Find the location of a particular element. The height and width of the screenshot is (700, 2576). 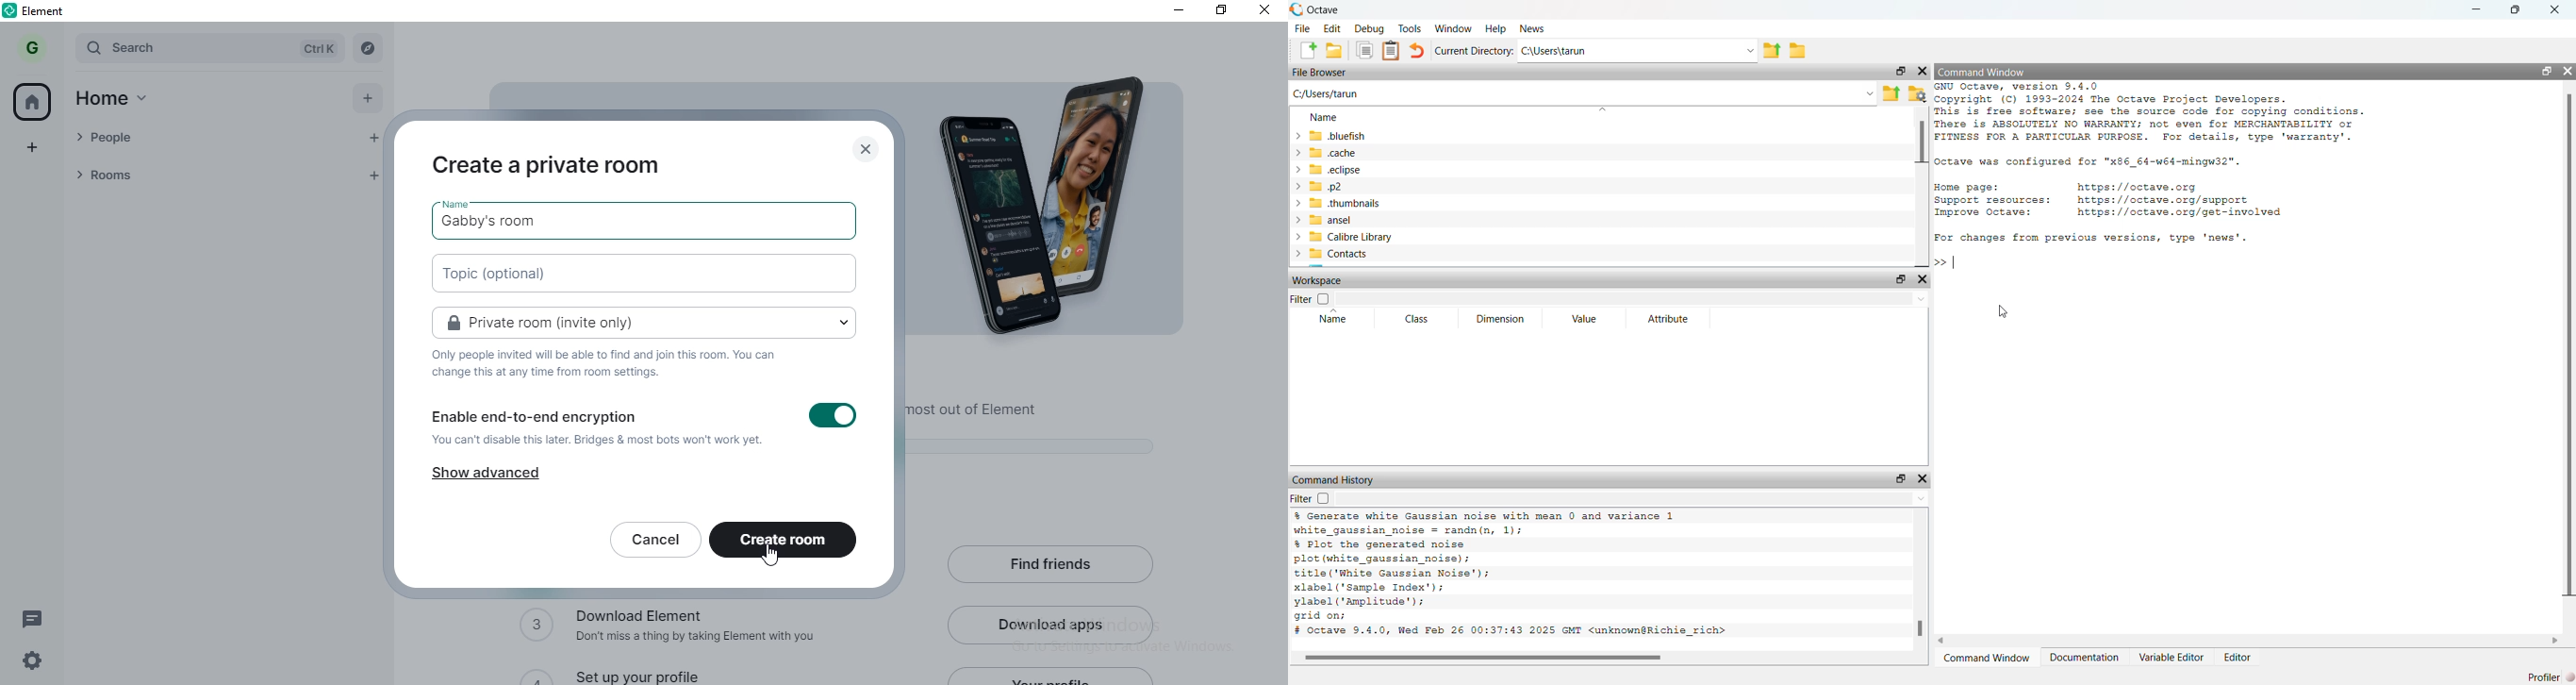

Dimension is located at coordinates (1503, 319).